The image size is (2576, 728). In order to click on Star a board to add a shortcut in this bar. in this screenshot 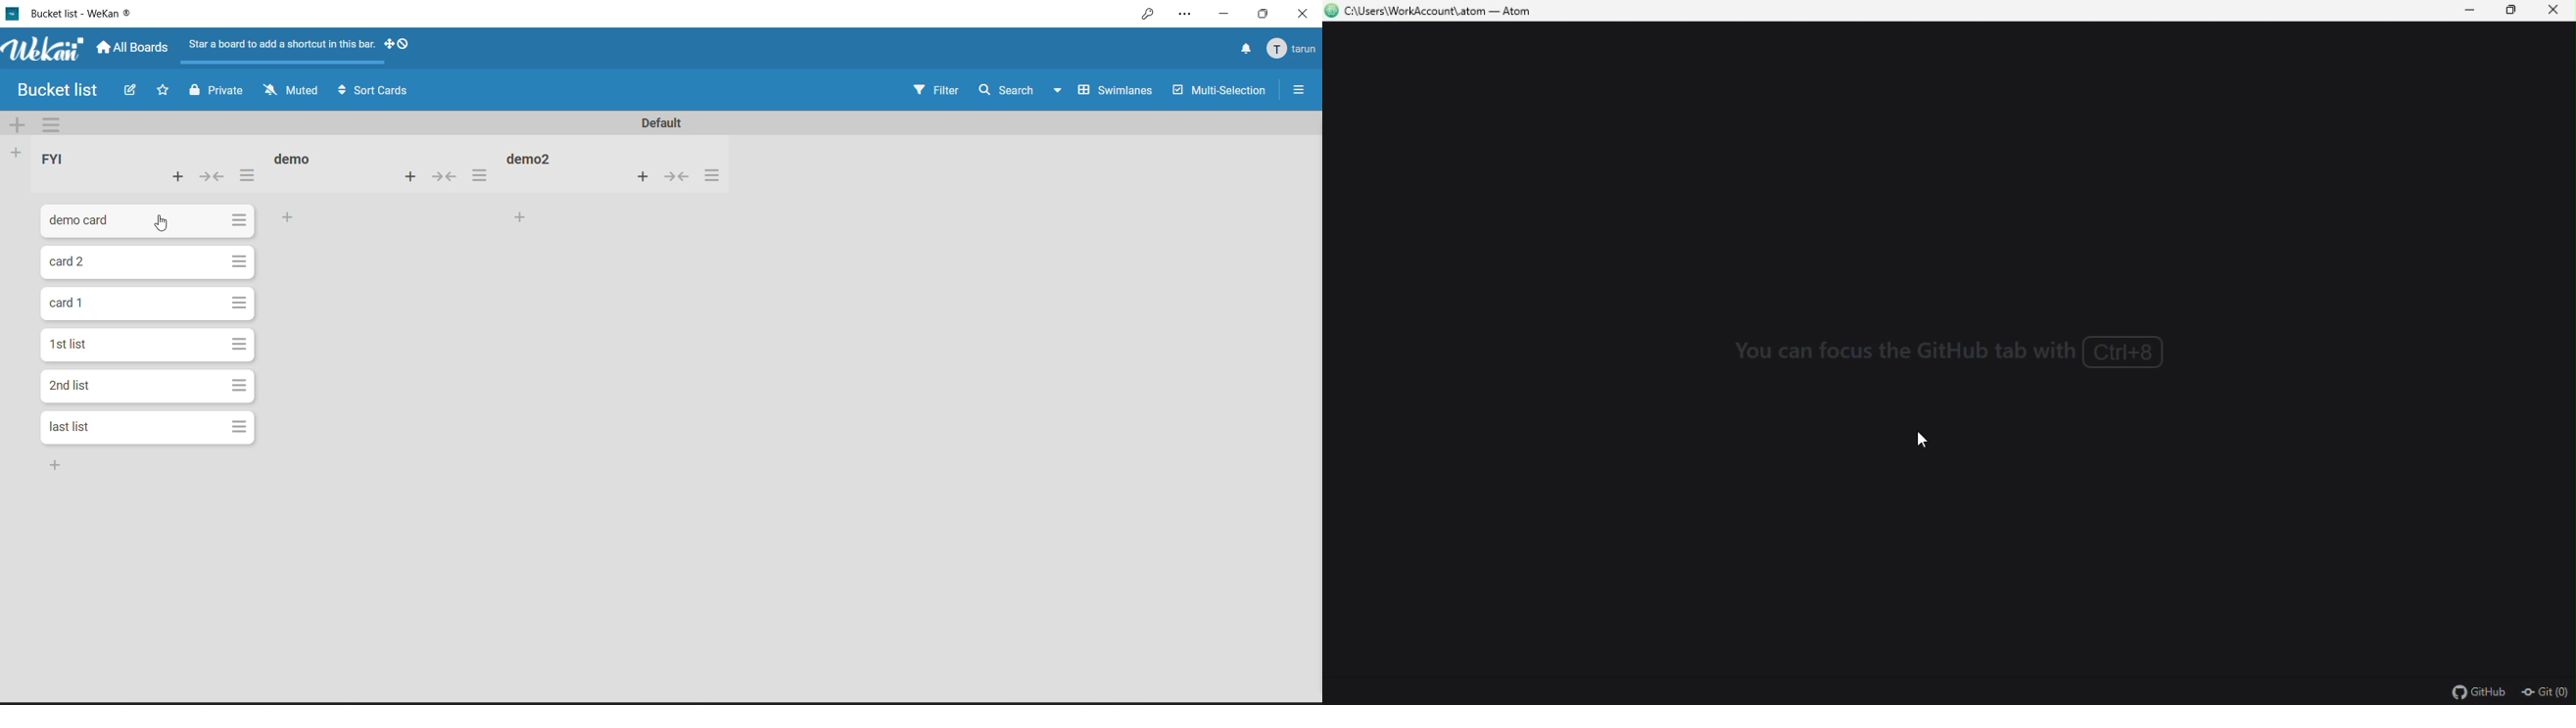, I will do `click(283, 44)`.